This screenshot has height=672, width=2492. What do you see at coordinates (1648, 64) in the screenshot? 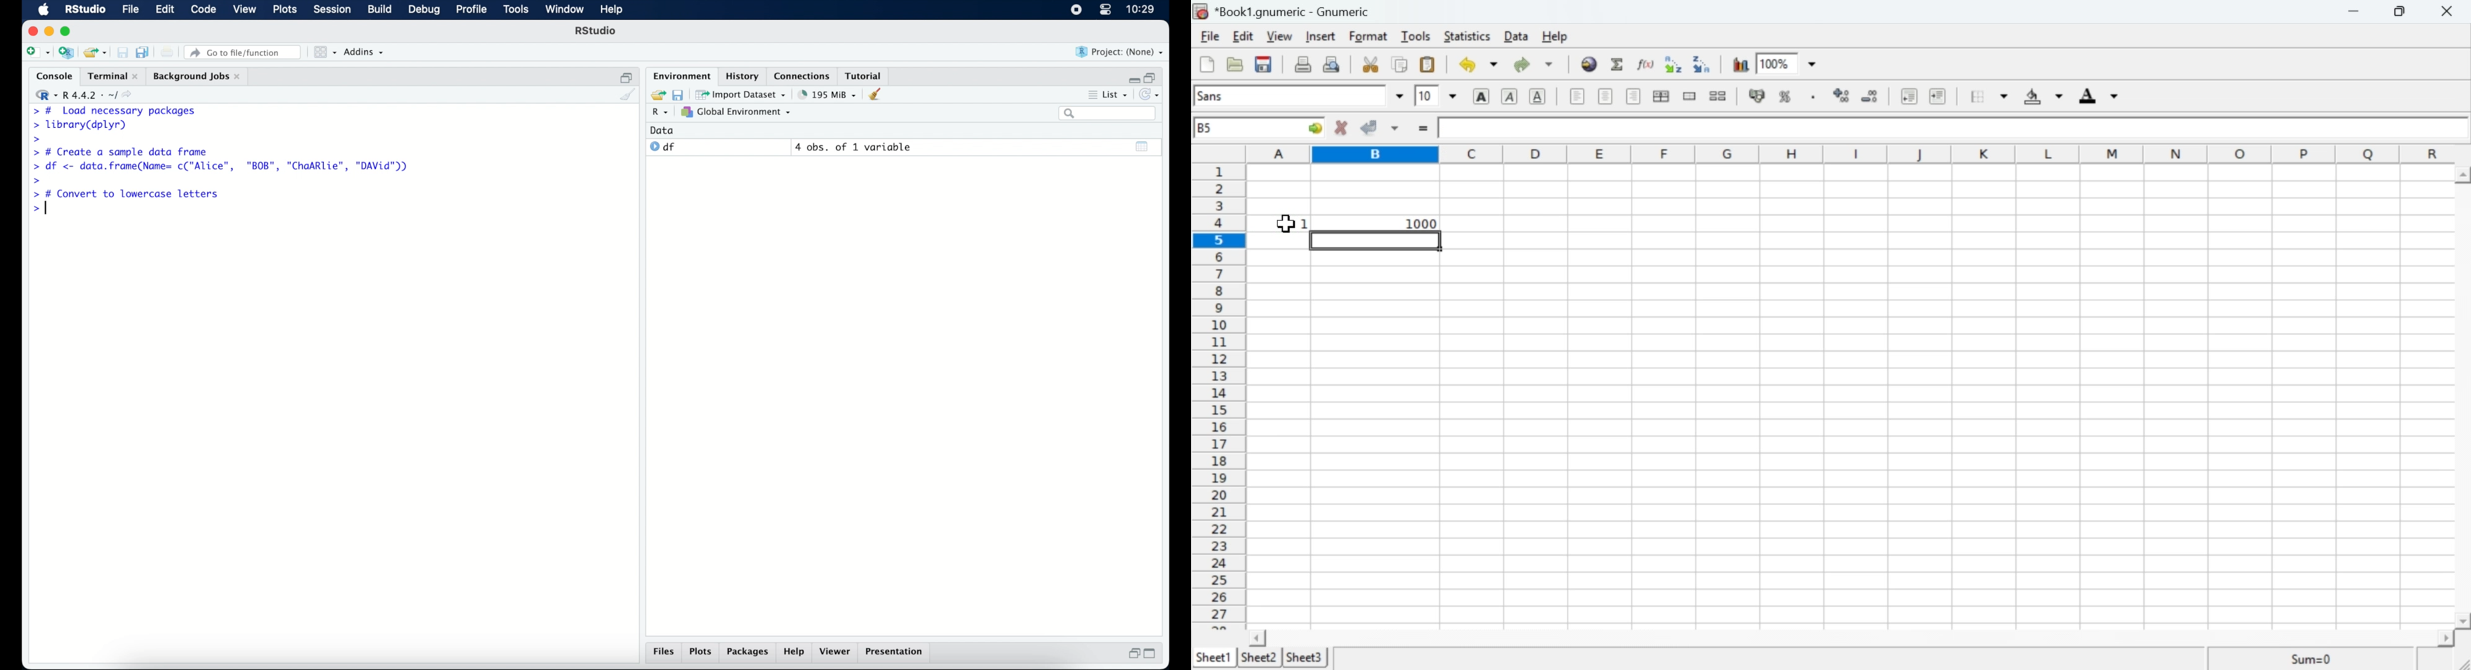
I see `Edit function` at bounding box center [1648, 64].